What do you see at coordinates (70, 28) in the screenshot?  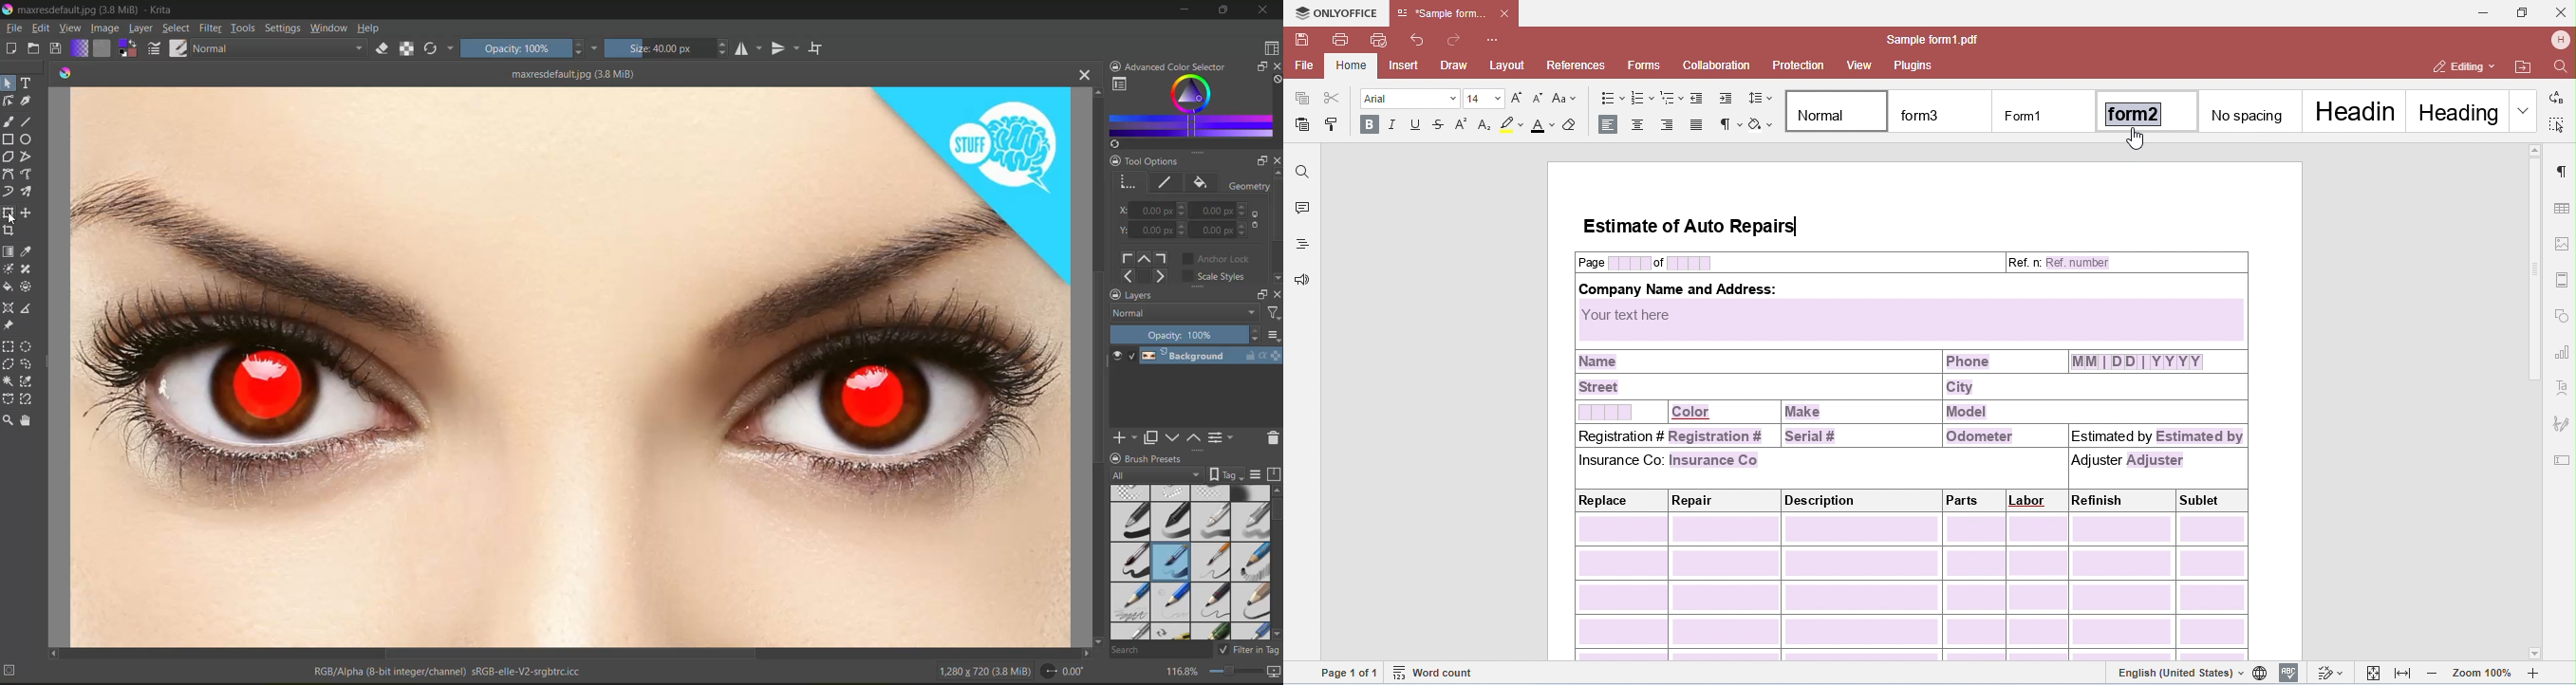 I see `view` at bounding box center [70, 28].